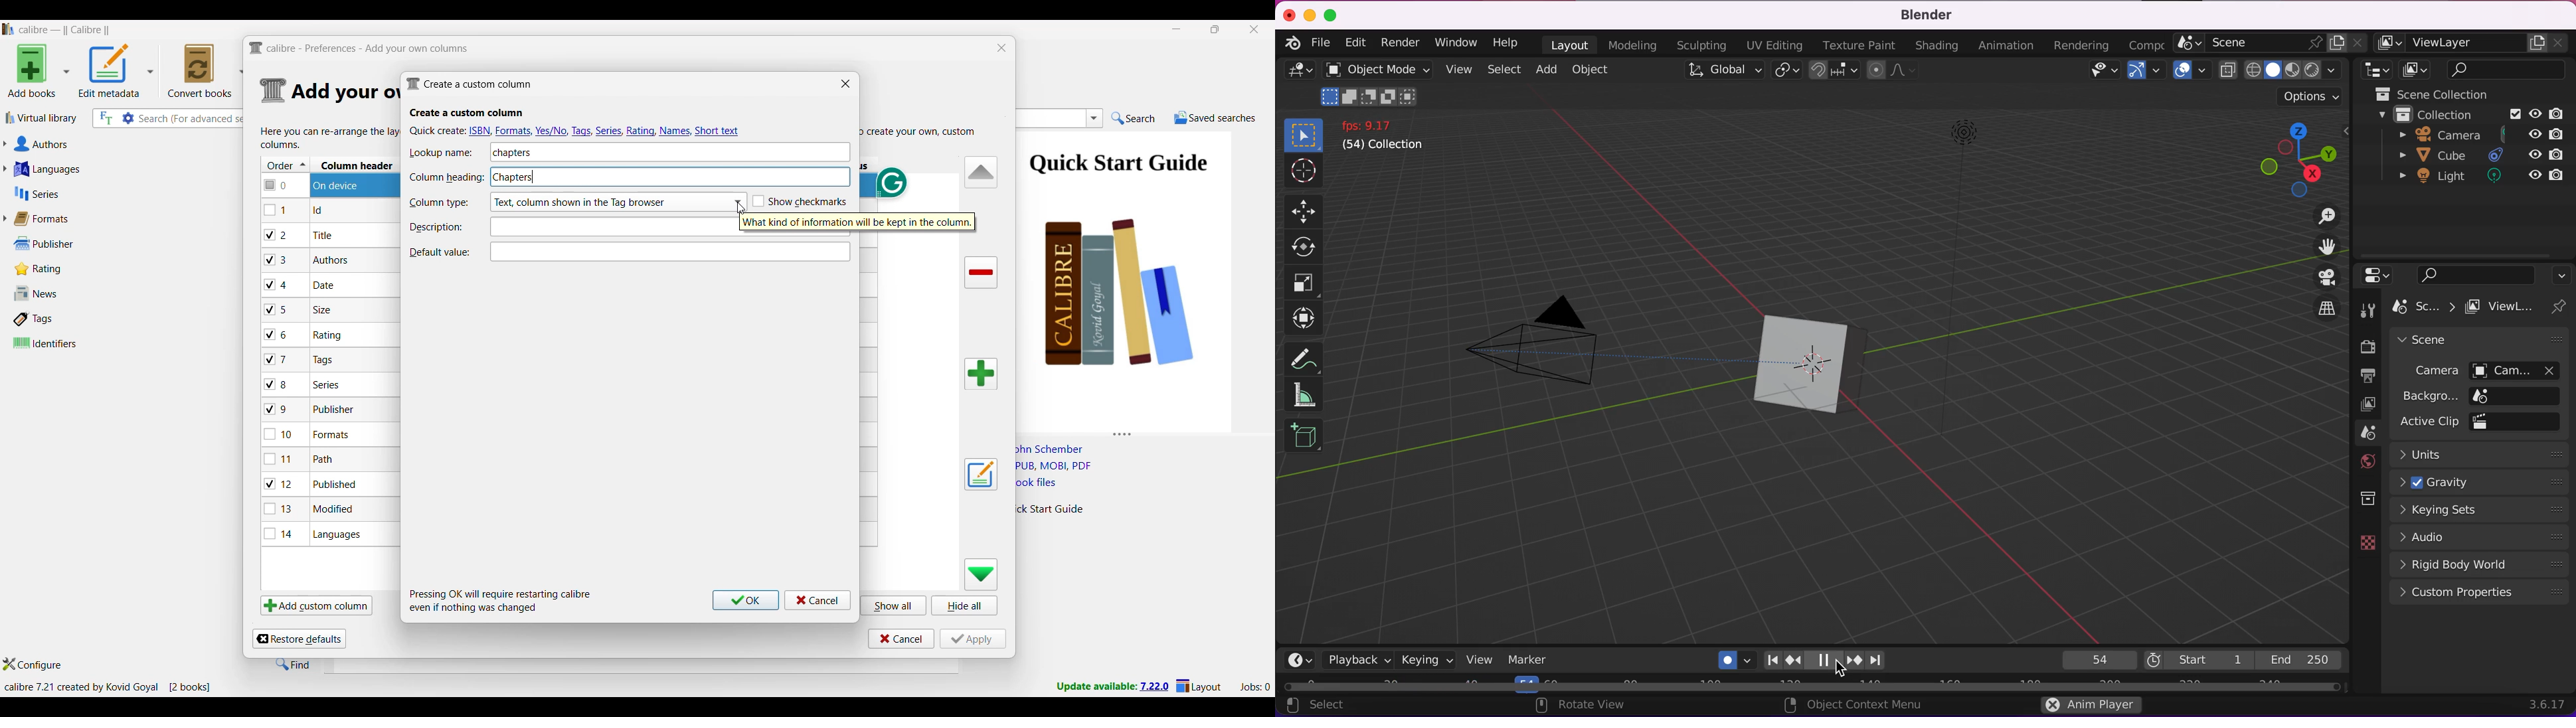  What do you see at coordinates (1177, 29) in the screenshot?
I see `Minimize` at bounding box center [1177, 29].